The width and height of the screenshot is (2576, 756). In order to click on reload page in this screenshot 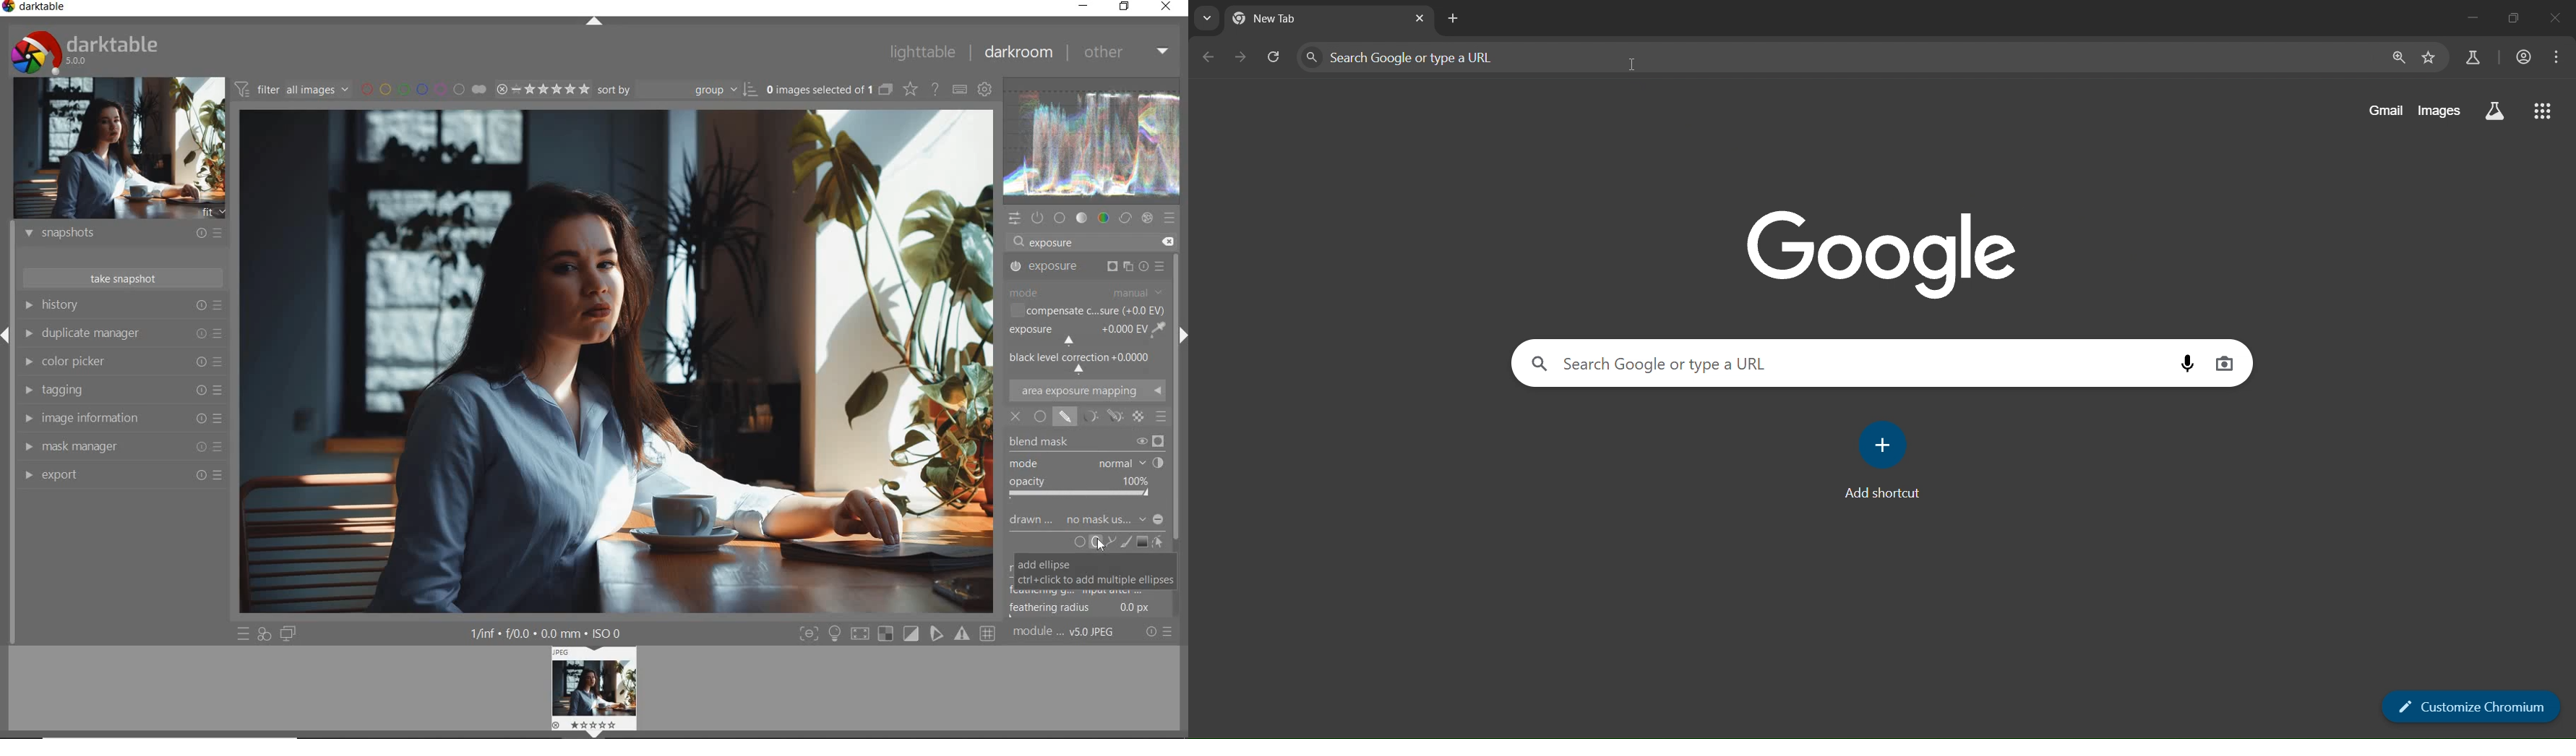, I will do `click(1275, 56)`.